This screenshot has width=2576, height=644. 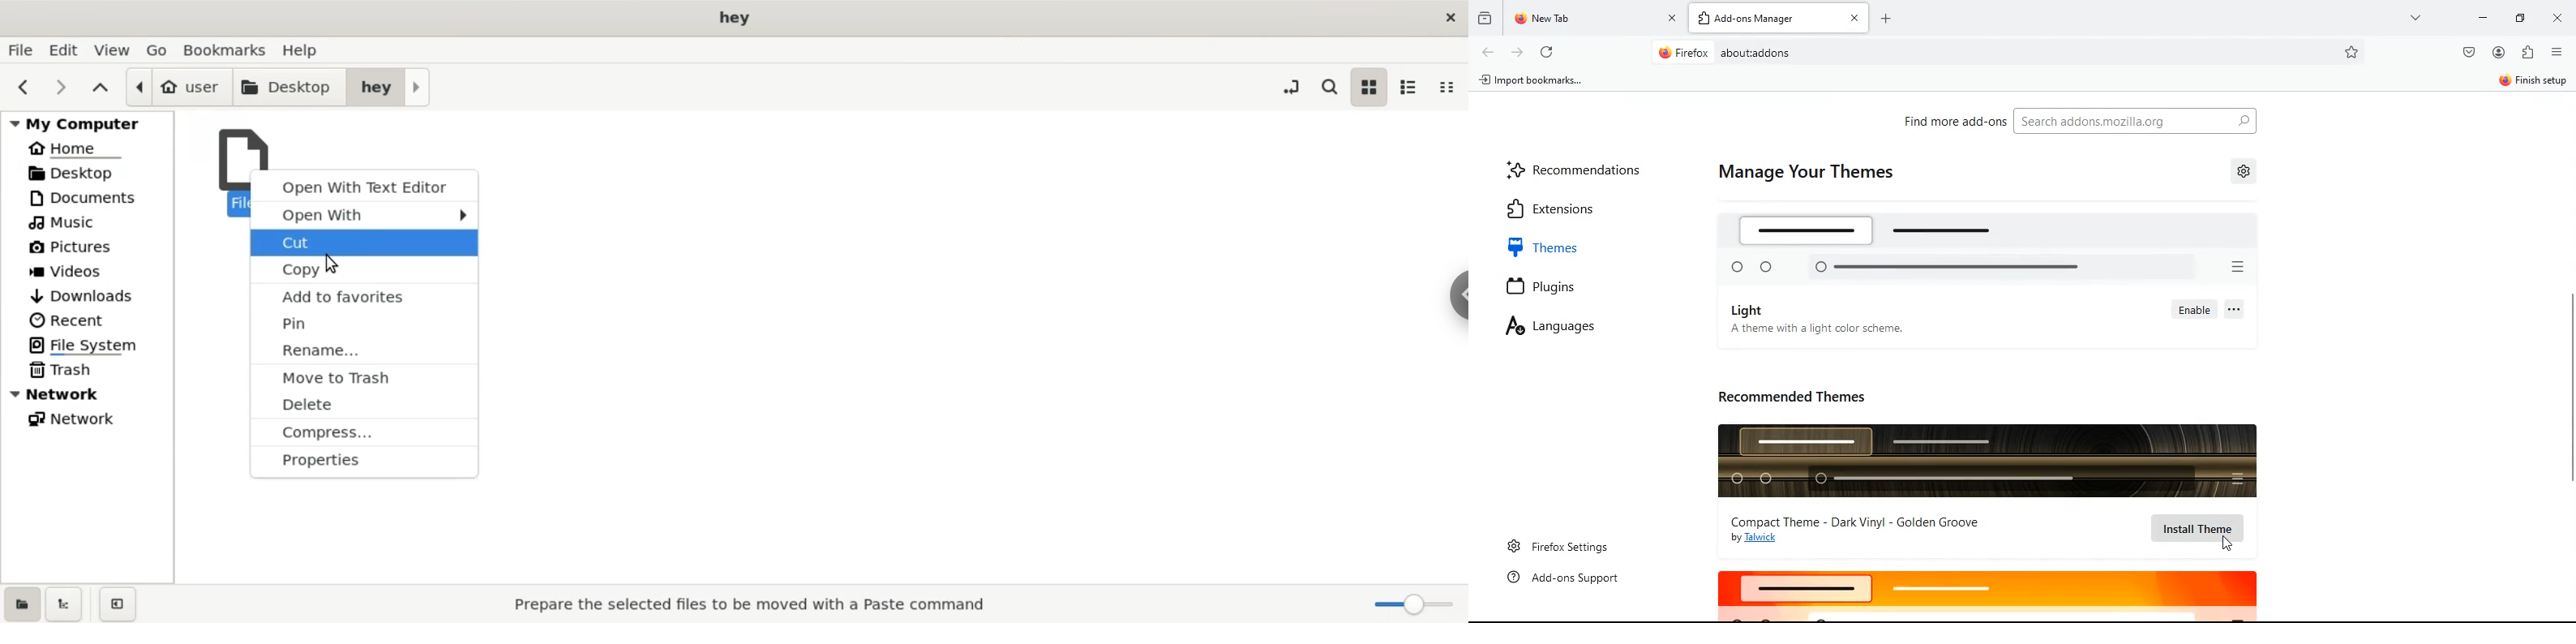 I want to click on plugins, so click(x=1557, y=288).